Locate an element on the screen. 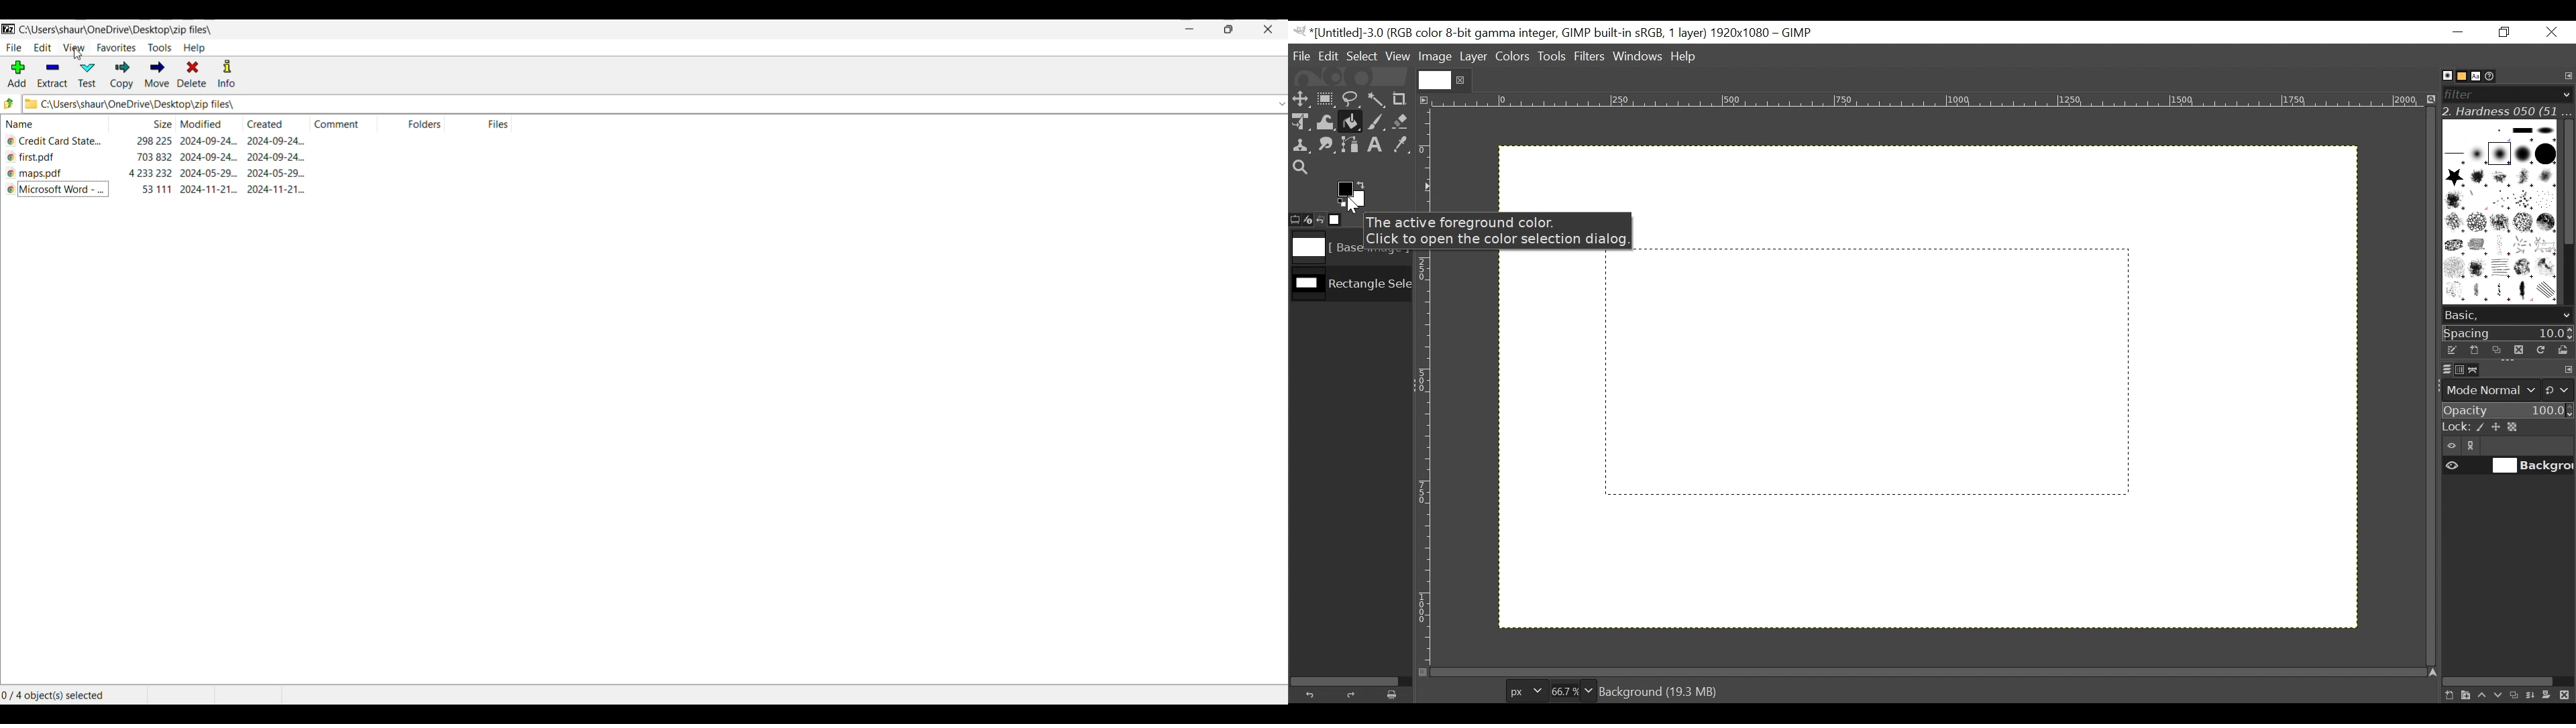 Image resolution: width=2576 pixels, height=728 pixels. edit is located at coordinates (42, 49).